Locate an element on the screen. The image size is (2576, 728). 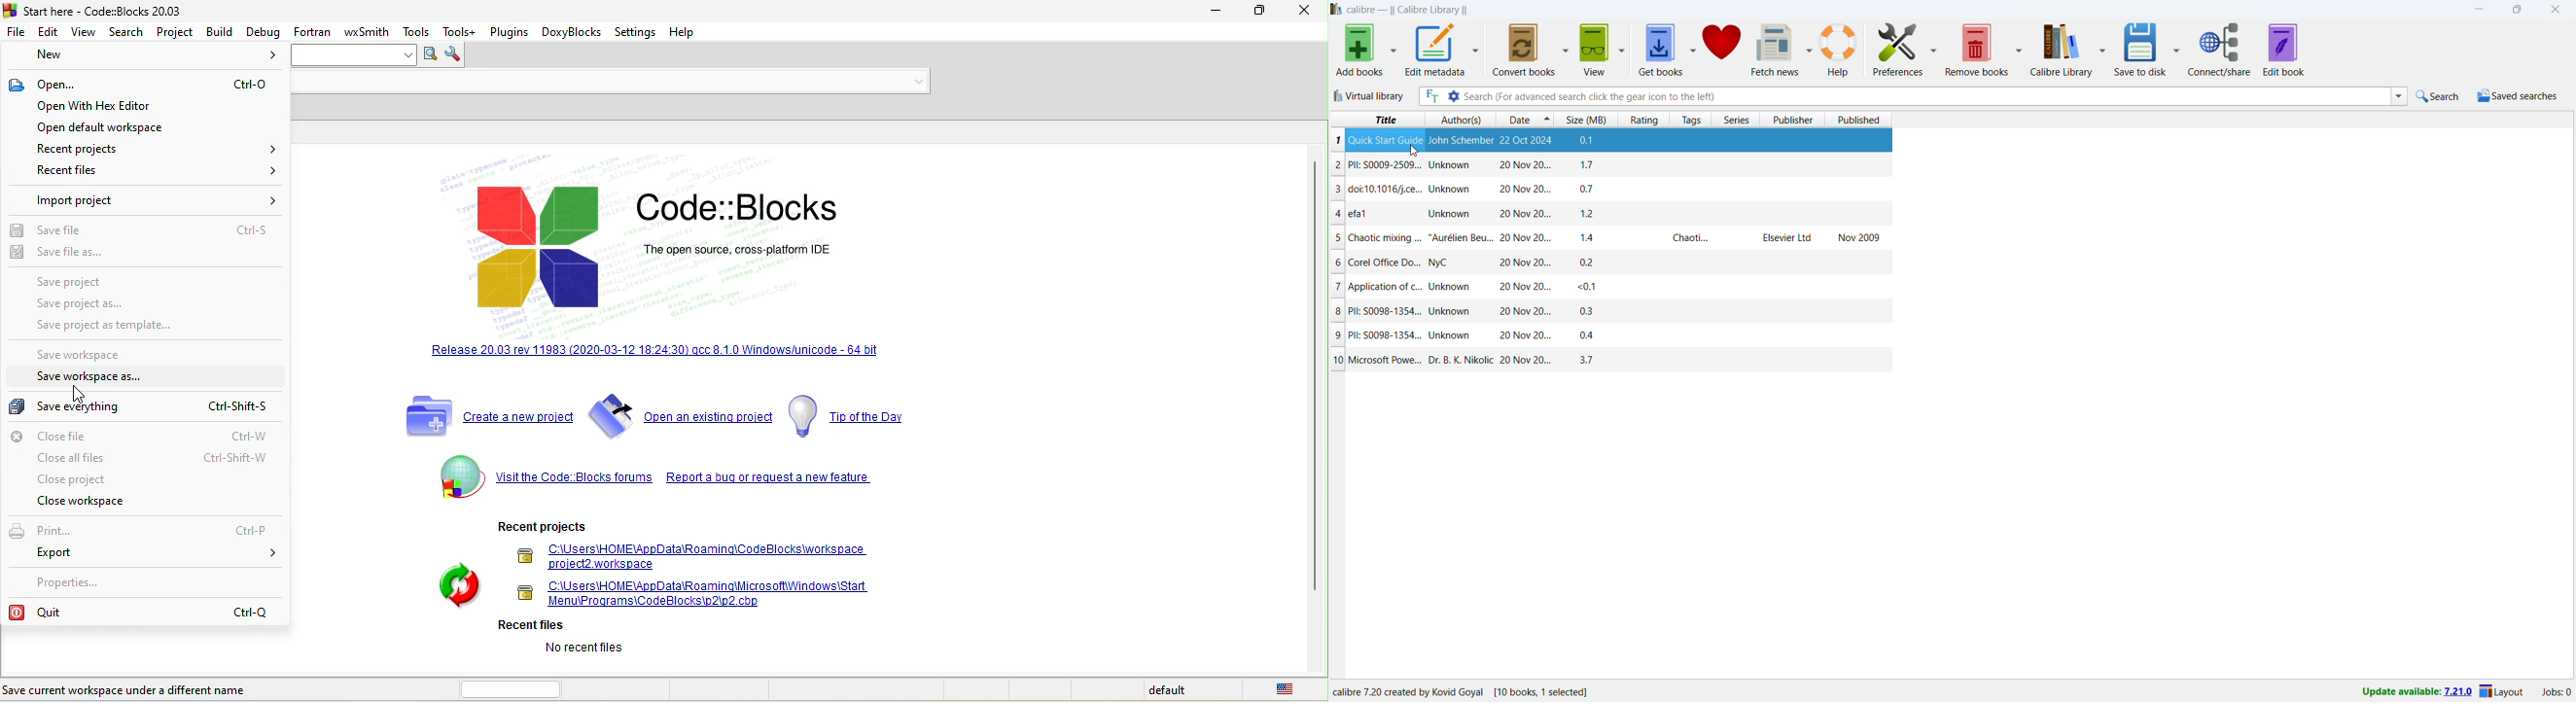
uodate is located at coordinates (2415, 693).